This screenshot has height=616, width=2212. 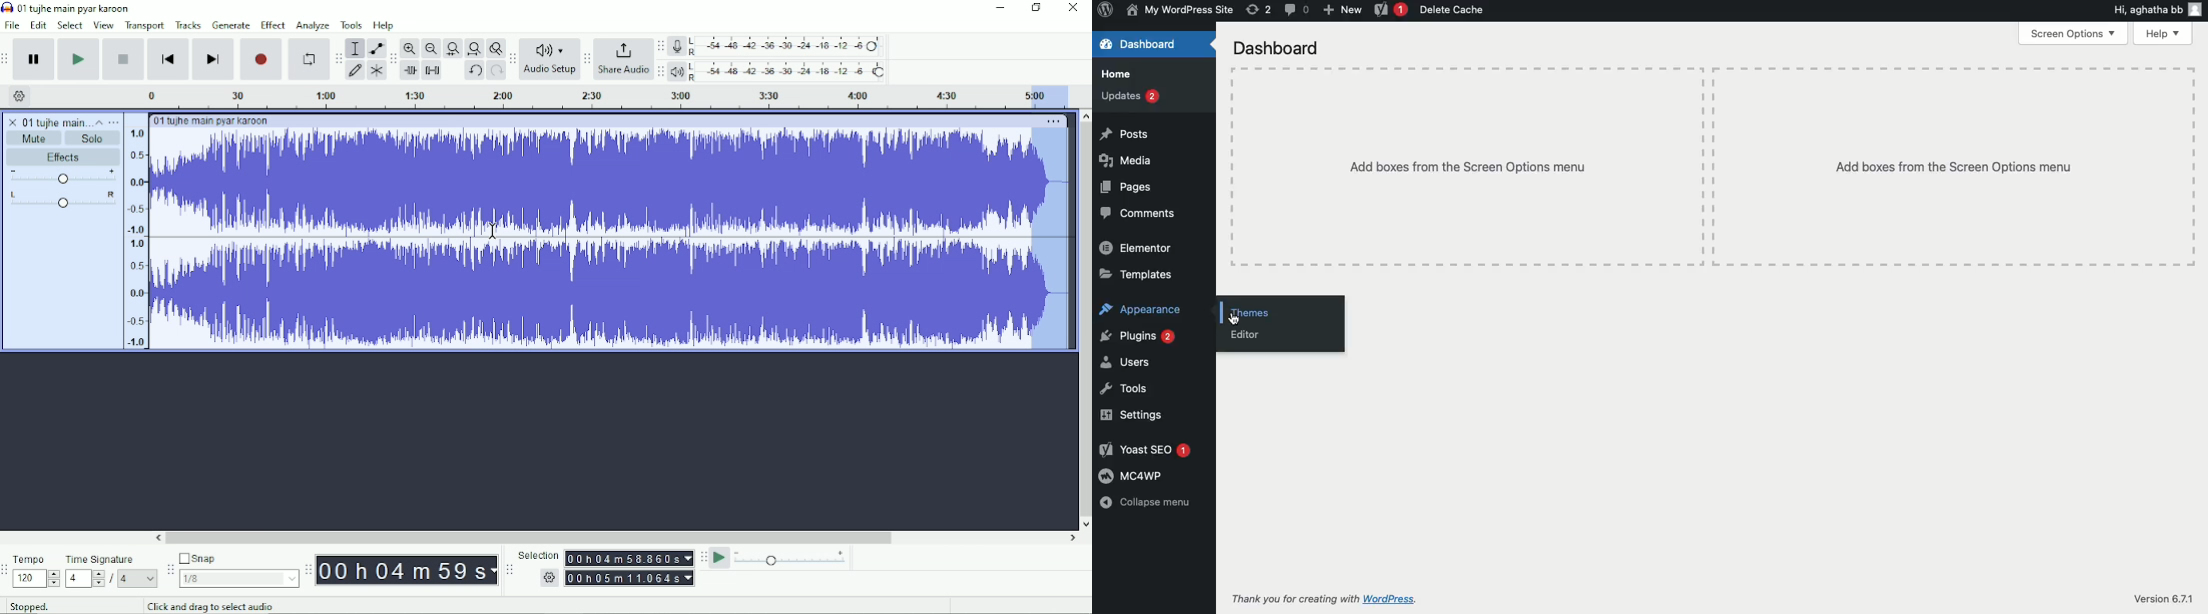 What do you see at coordinates (1085, 320) in the screenshot?
I see `Vertical scrollbar` at bounding box center [1085, 320].